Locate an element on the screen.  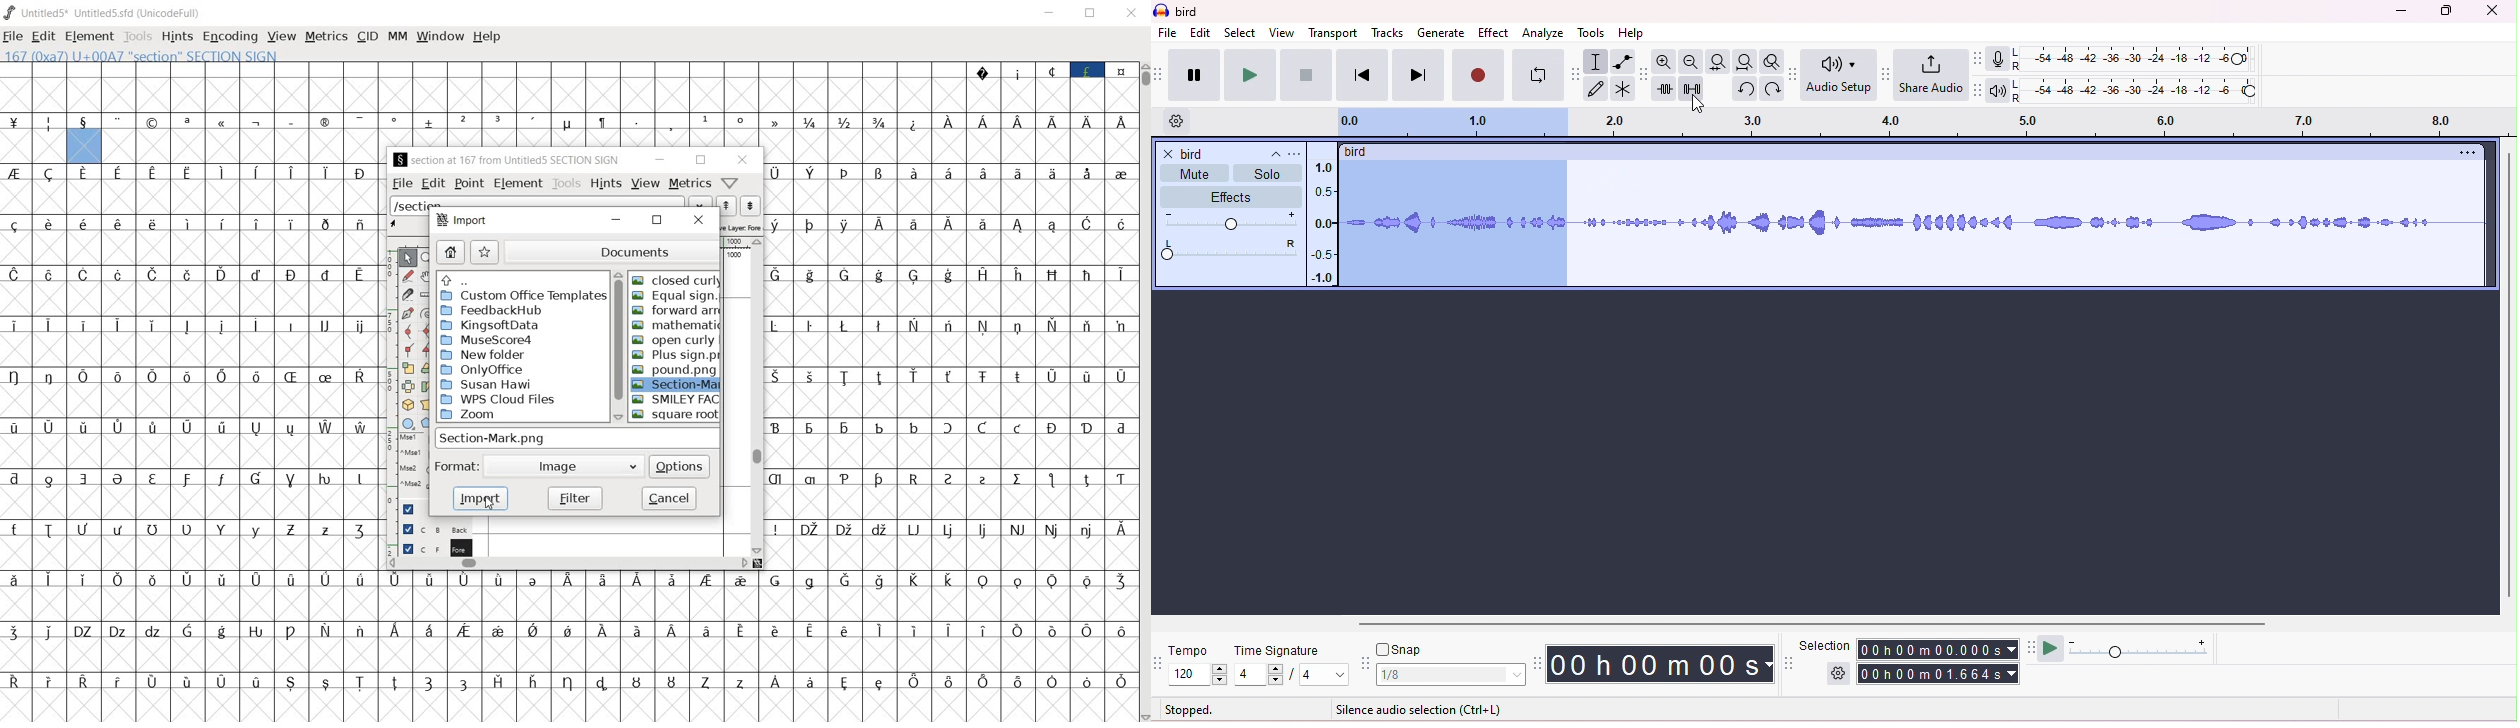
POINTER is located at coordinates (408, 258).